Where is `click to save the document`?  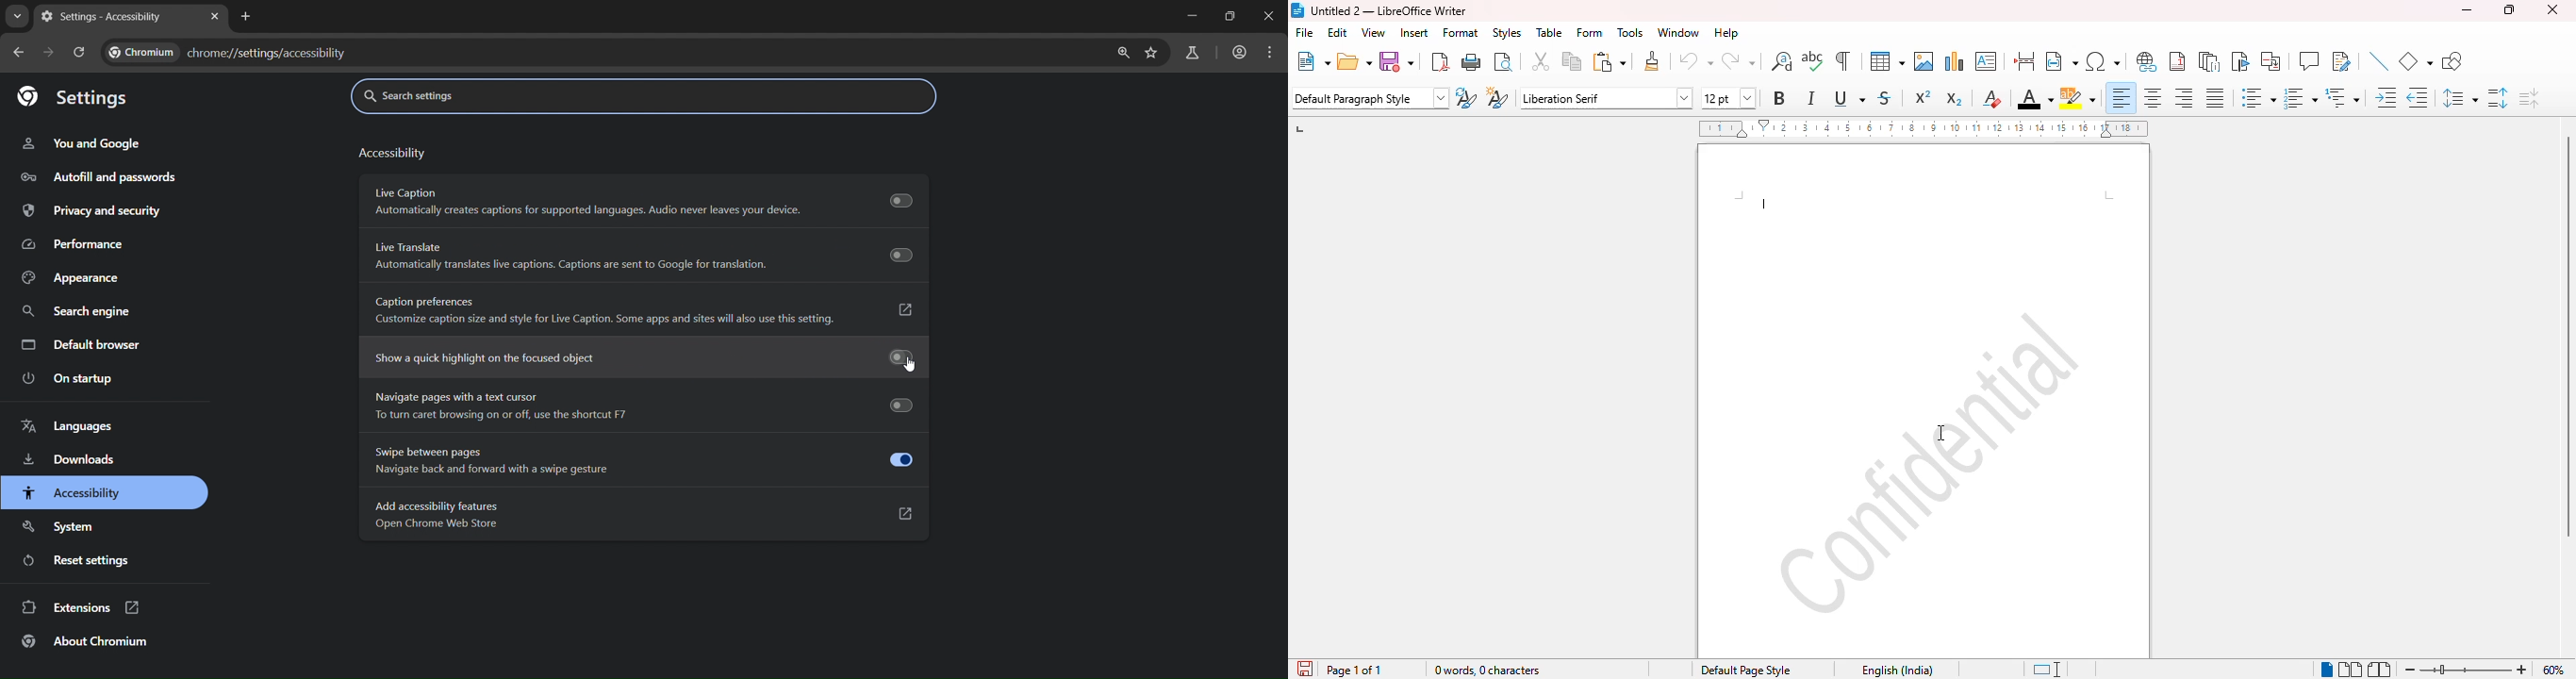
click to save the document is located at coordinates (1305, 669).